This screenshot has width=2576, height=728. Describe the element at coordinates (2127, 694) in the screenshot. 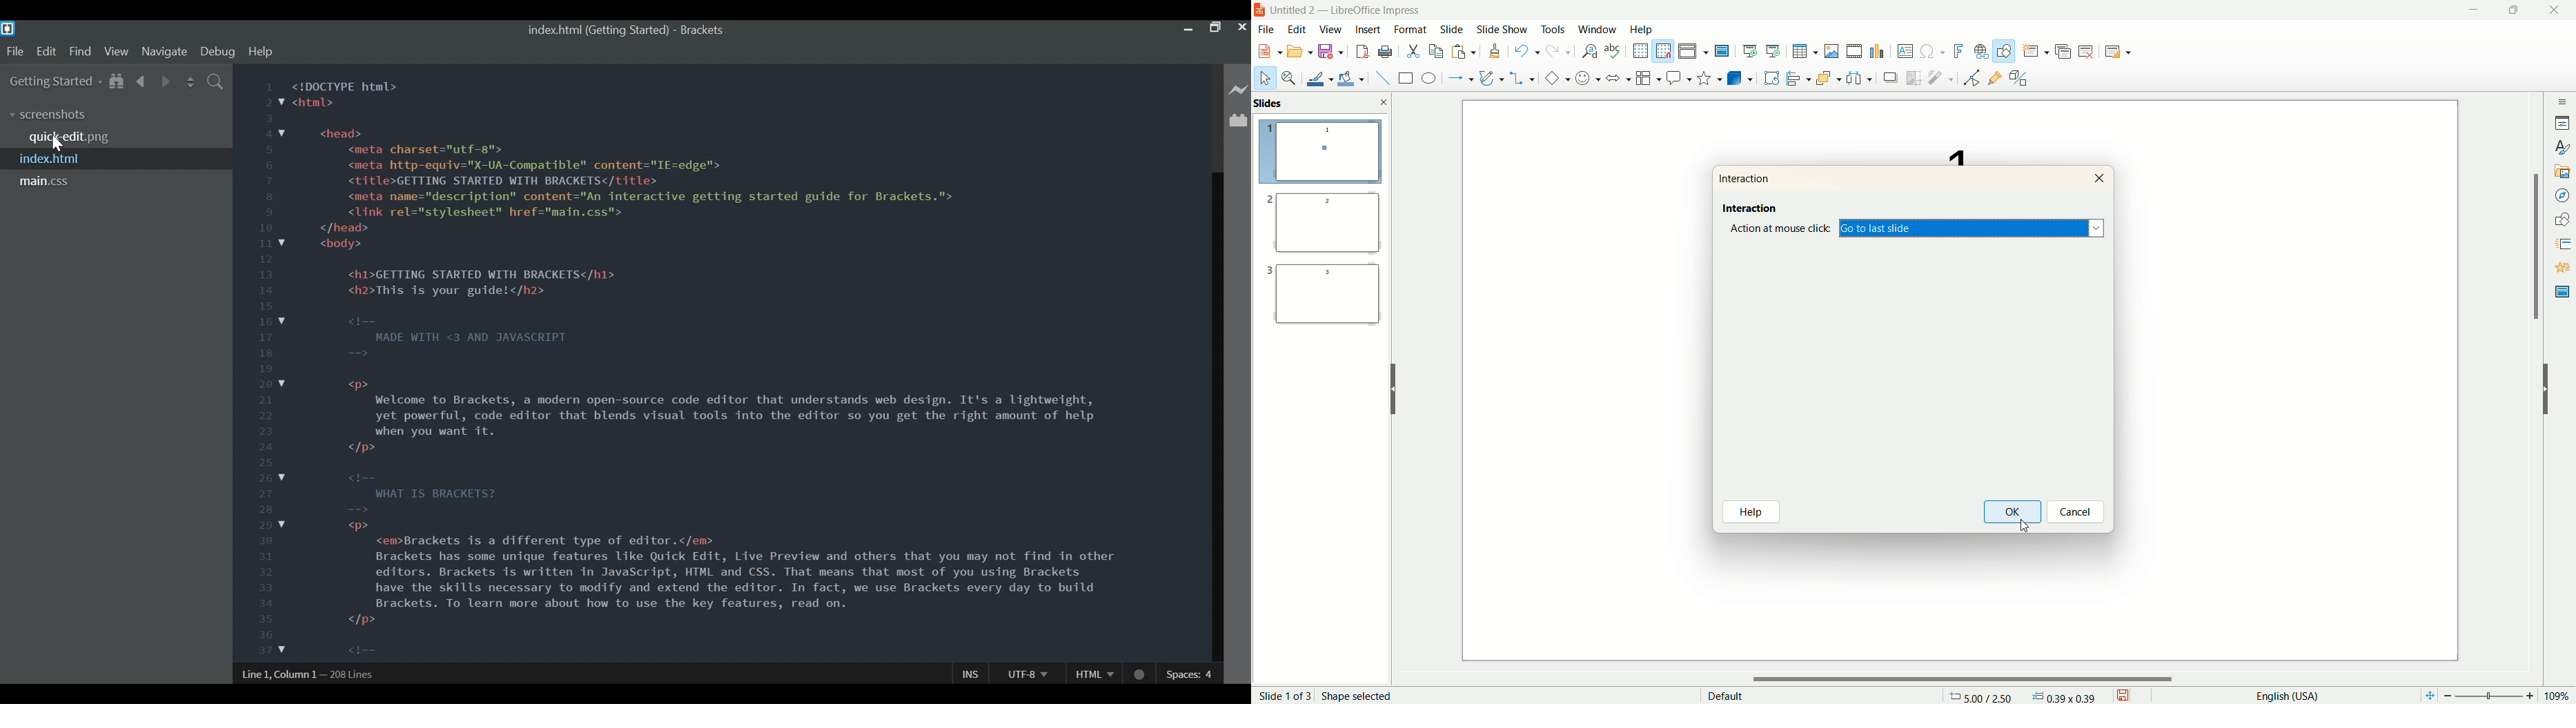

I see `save` at that location.